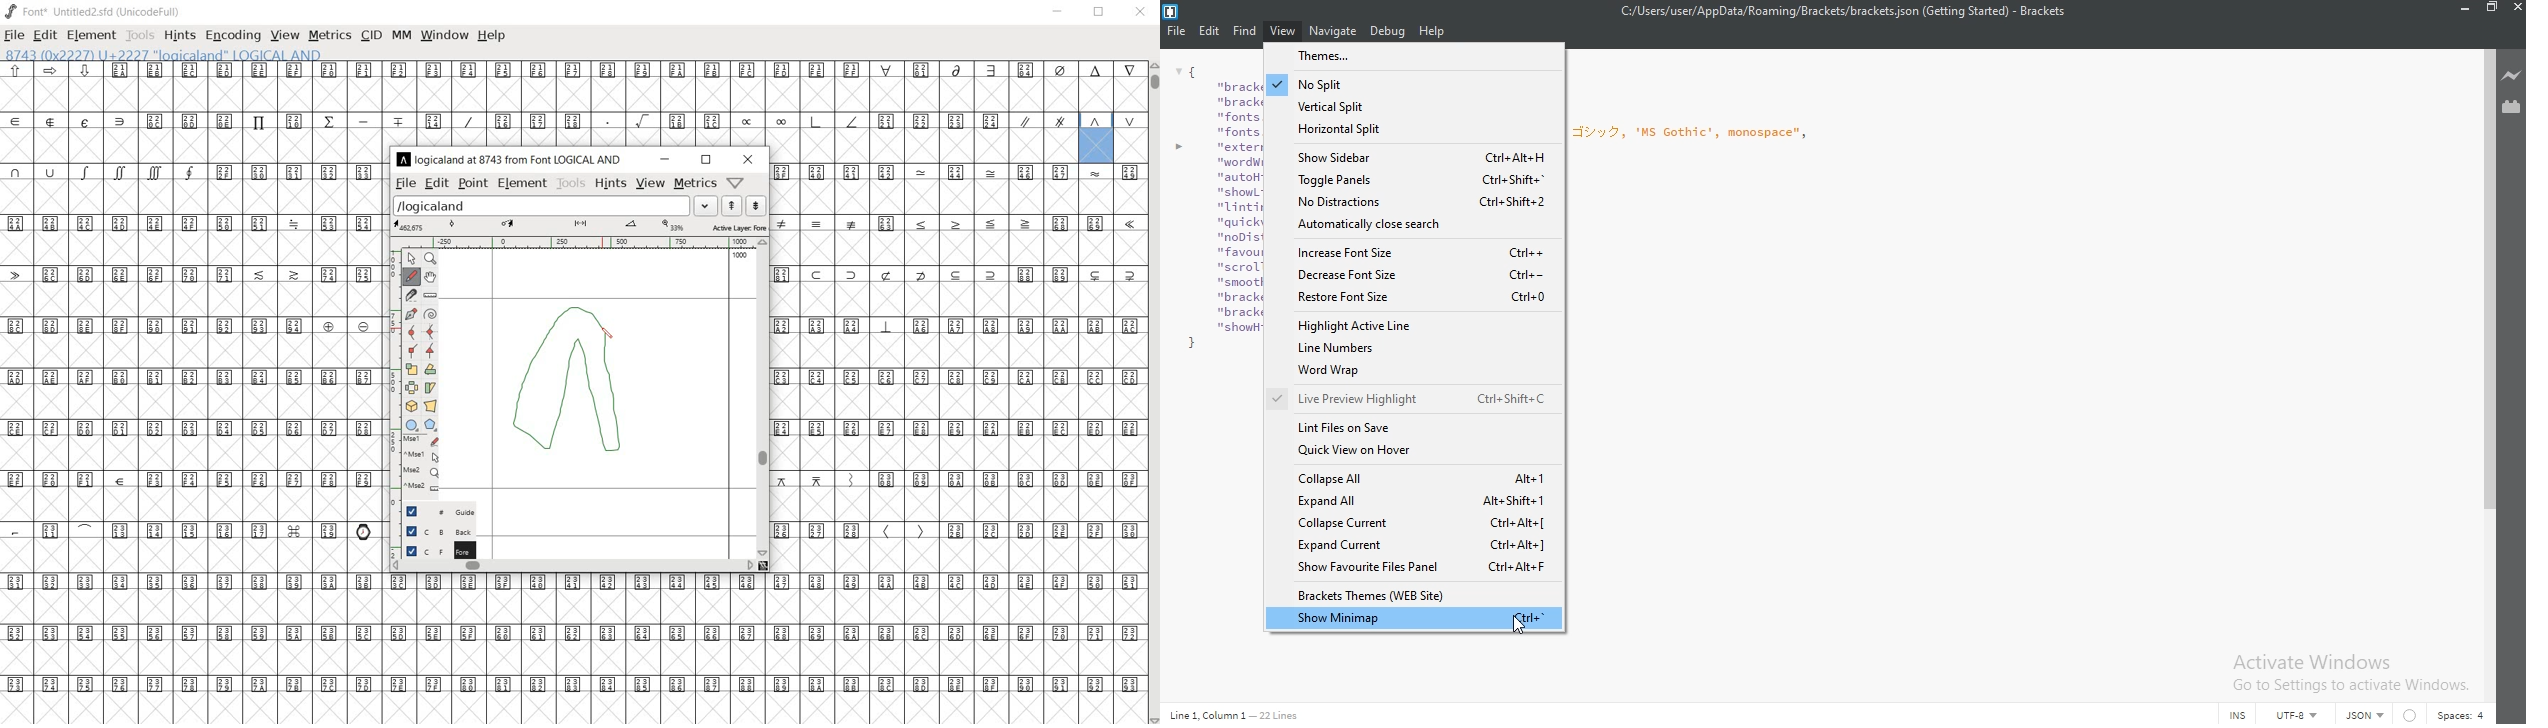 This screenshot has height=728, width=2548. What do you see at coordinates (1416, 542) in the screenshot?
I see `expand current` at bounding box center [1416, 542].